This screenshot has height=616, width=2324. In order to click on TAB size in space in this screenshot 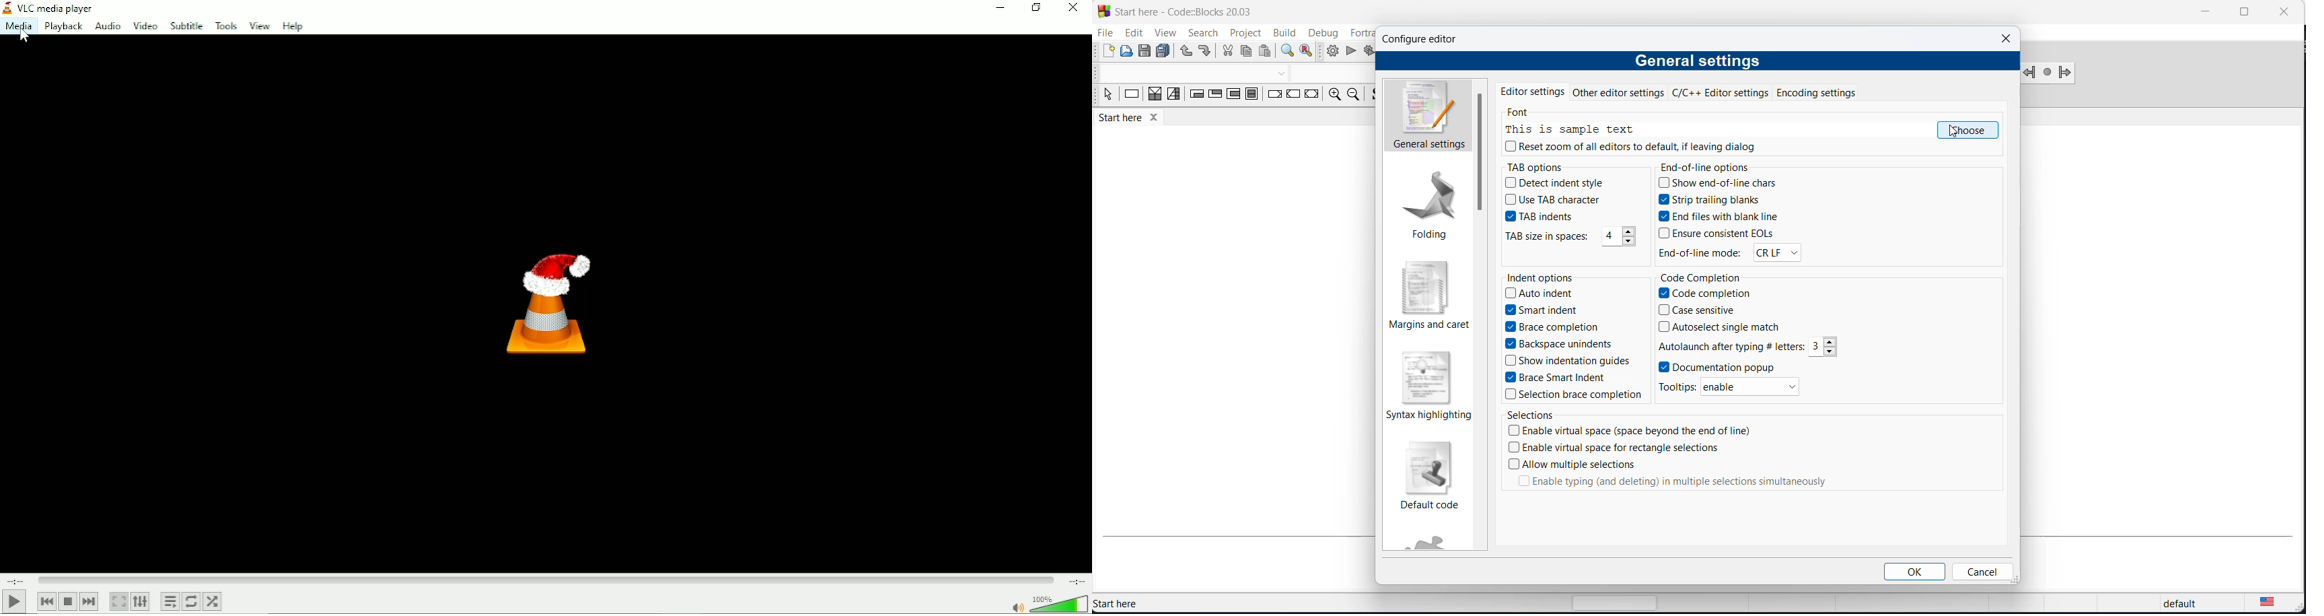, I will do `click(1547, 237)`.